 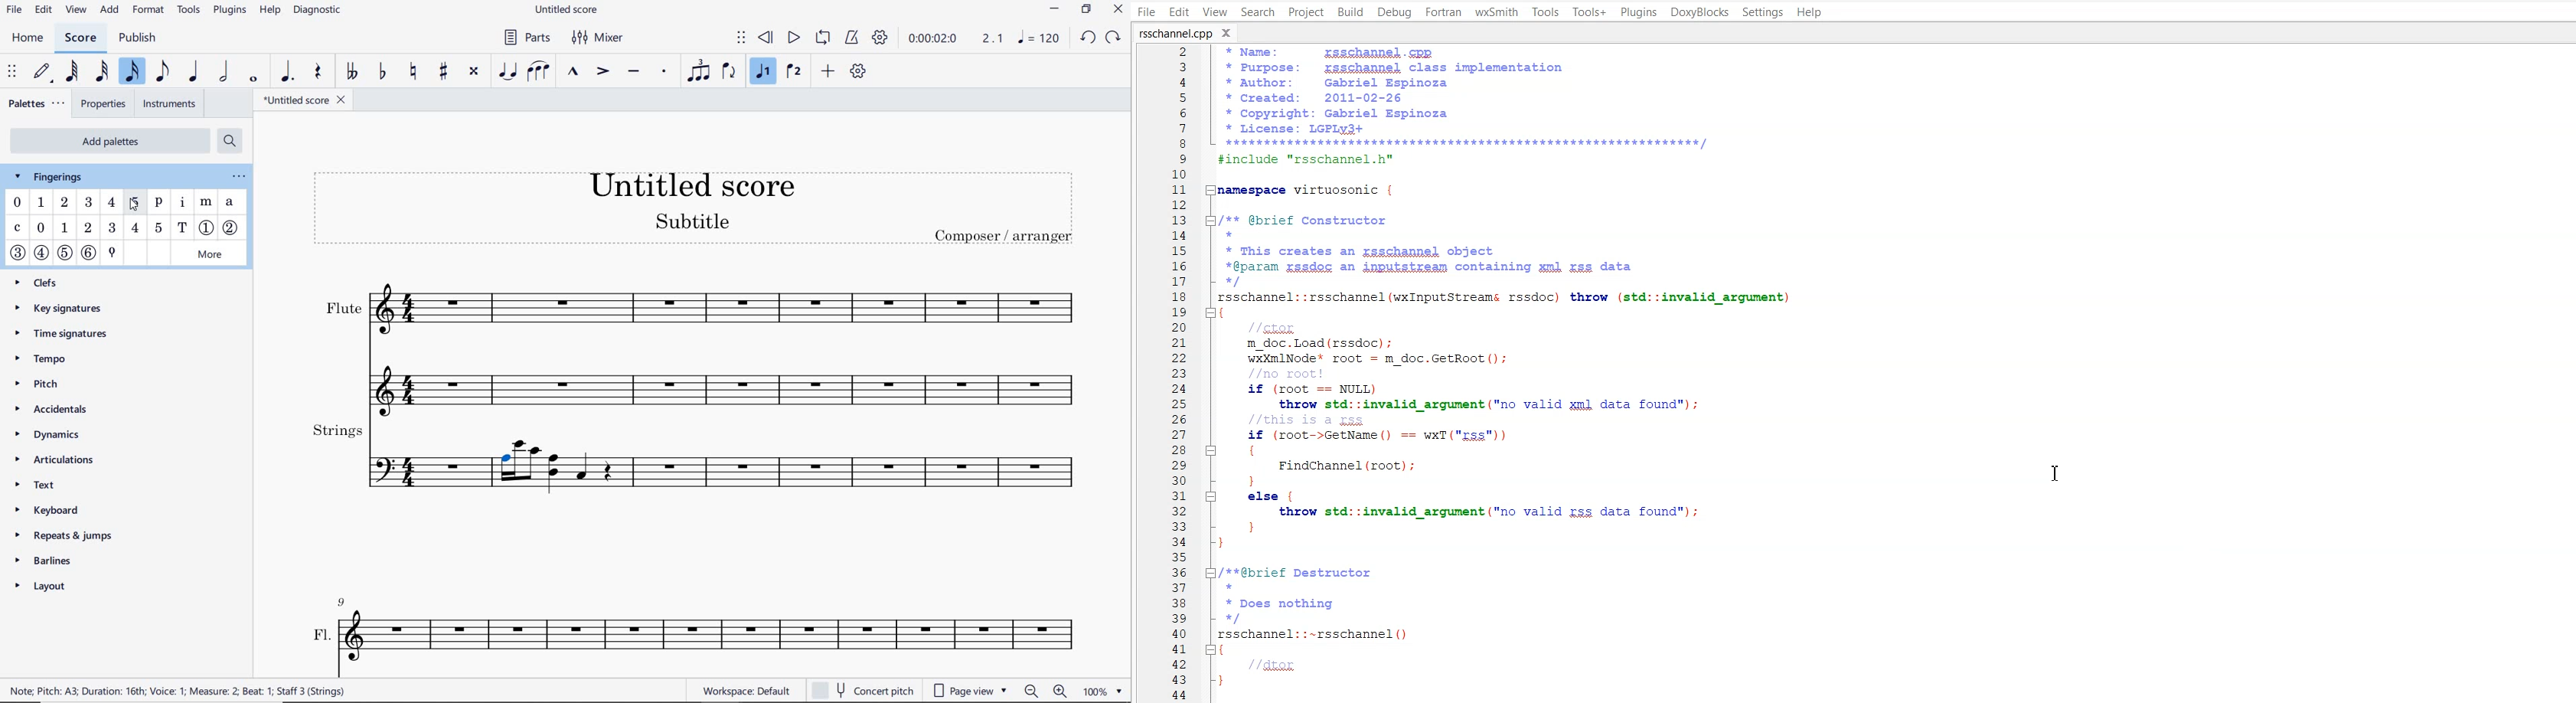 I want to click on MORE, so click(x=210, y=254).